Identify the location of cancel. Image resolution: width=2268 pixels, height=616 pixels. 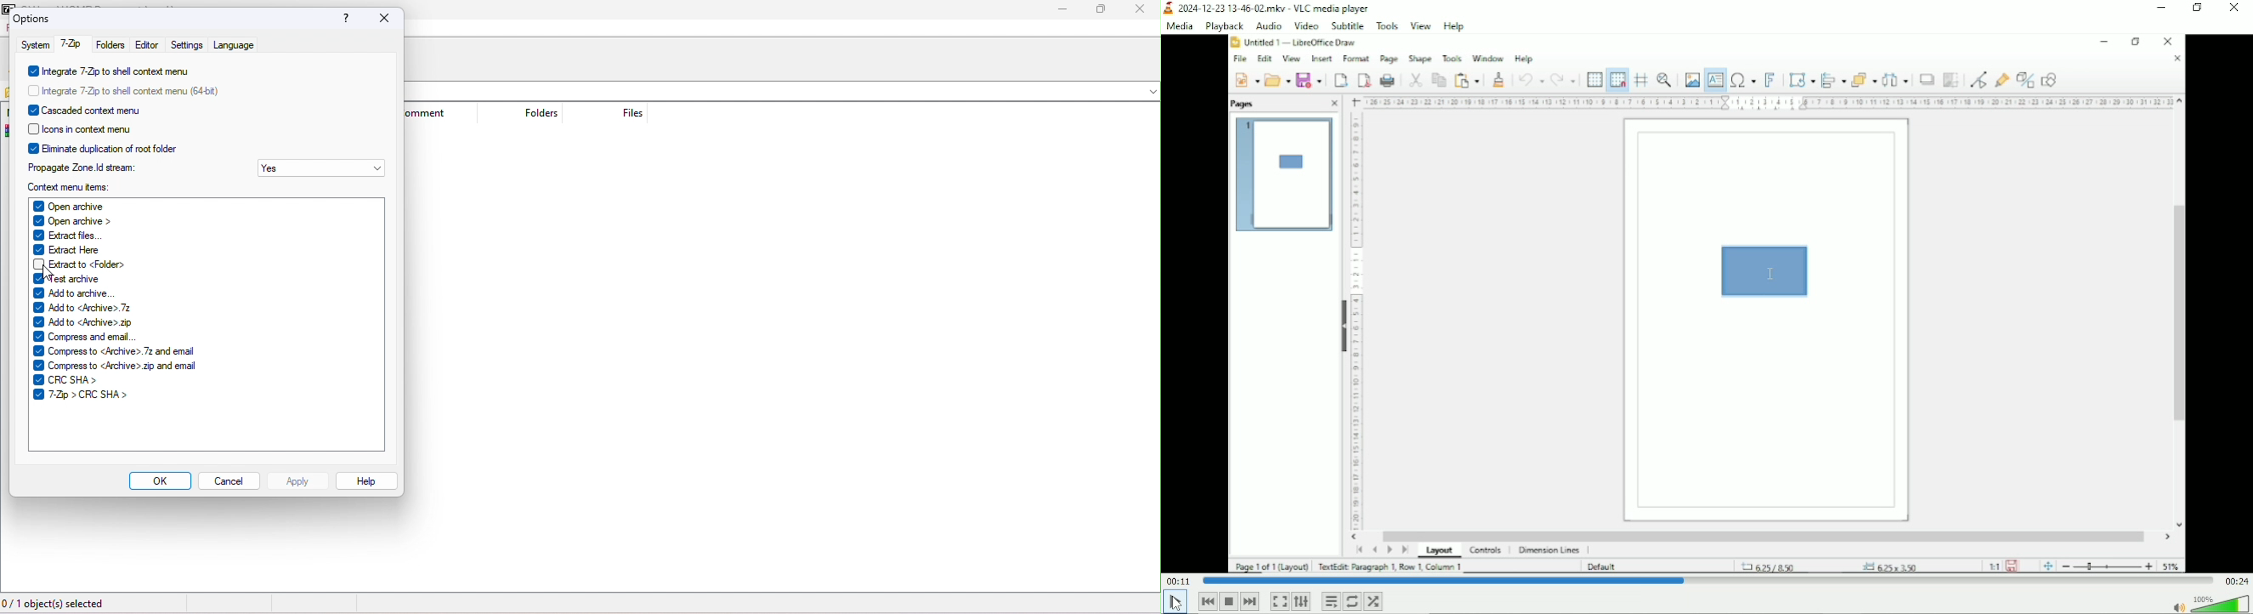
(229, 482).